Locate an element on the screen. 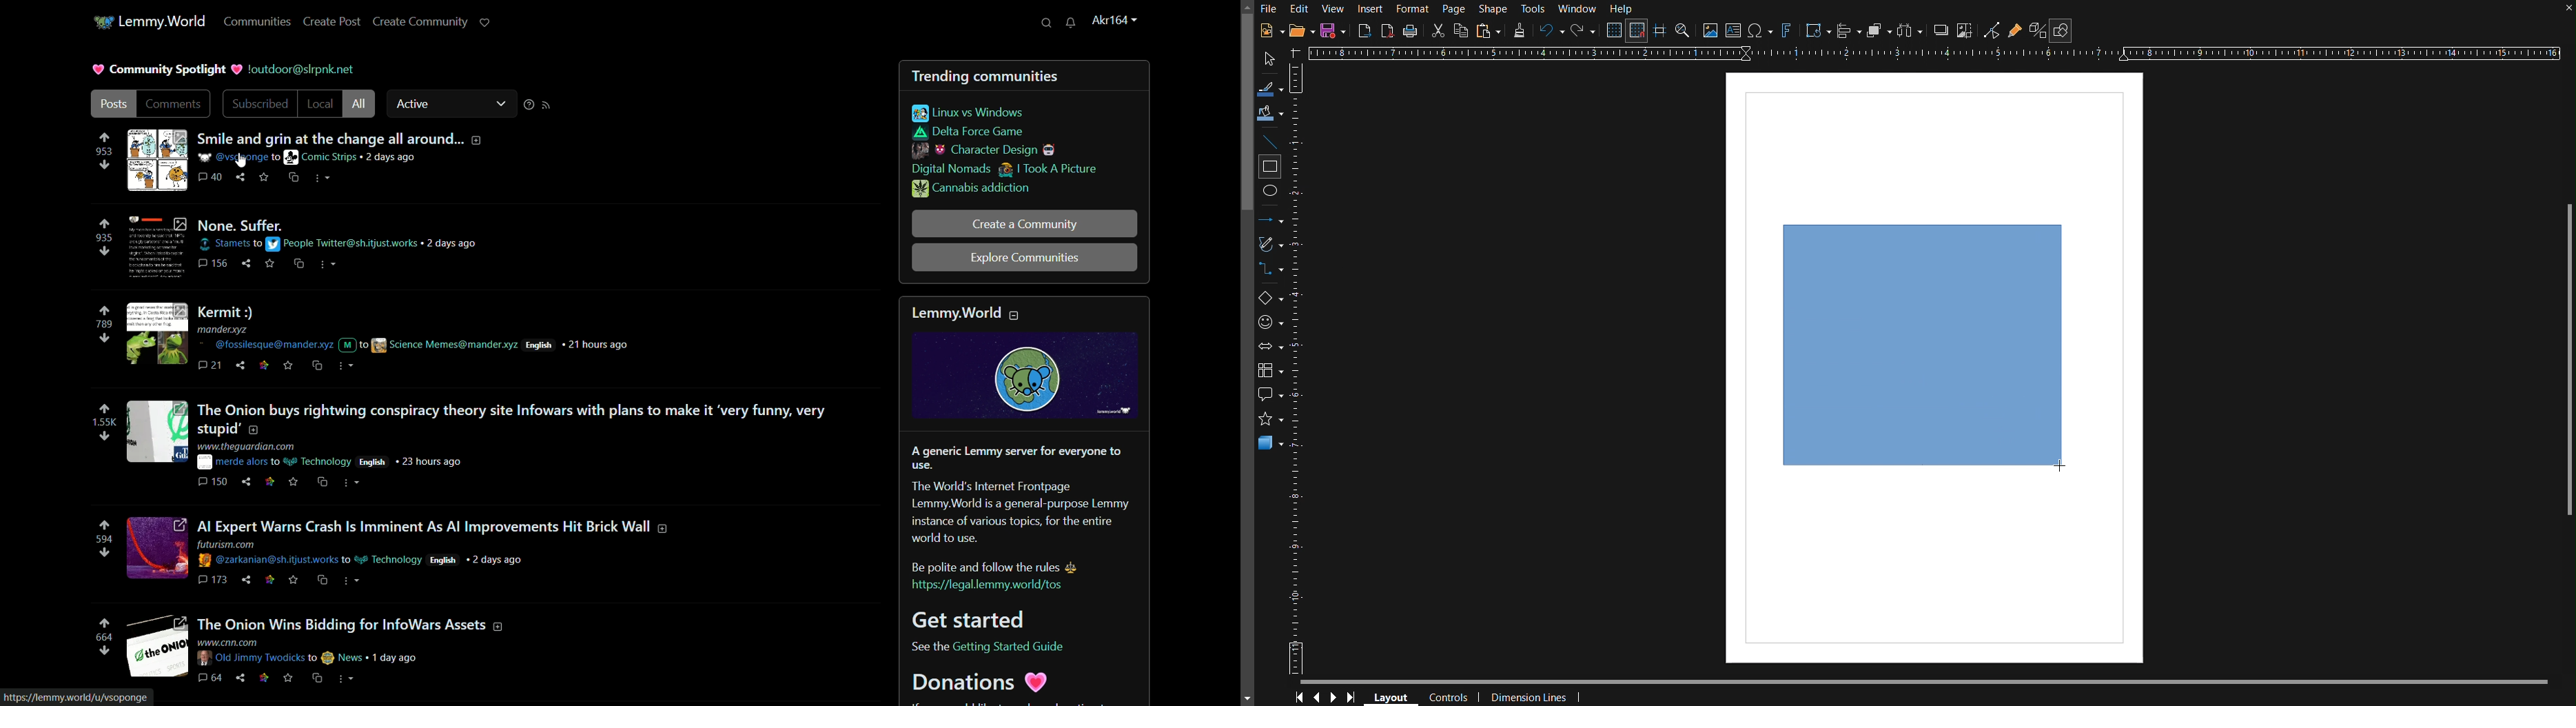  cursor is located at coordinates (244, 161).